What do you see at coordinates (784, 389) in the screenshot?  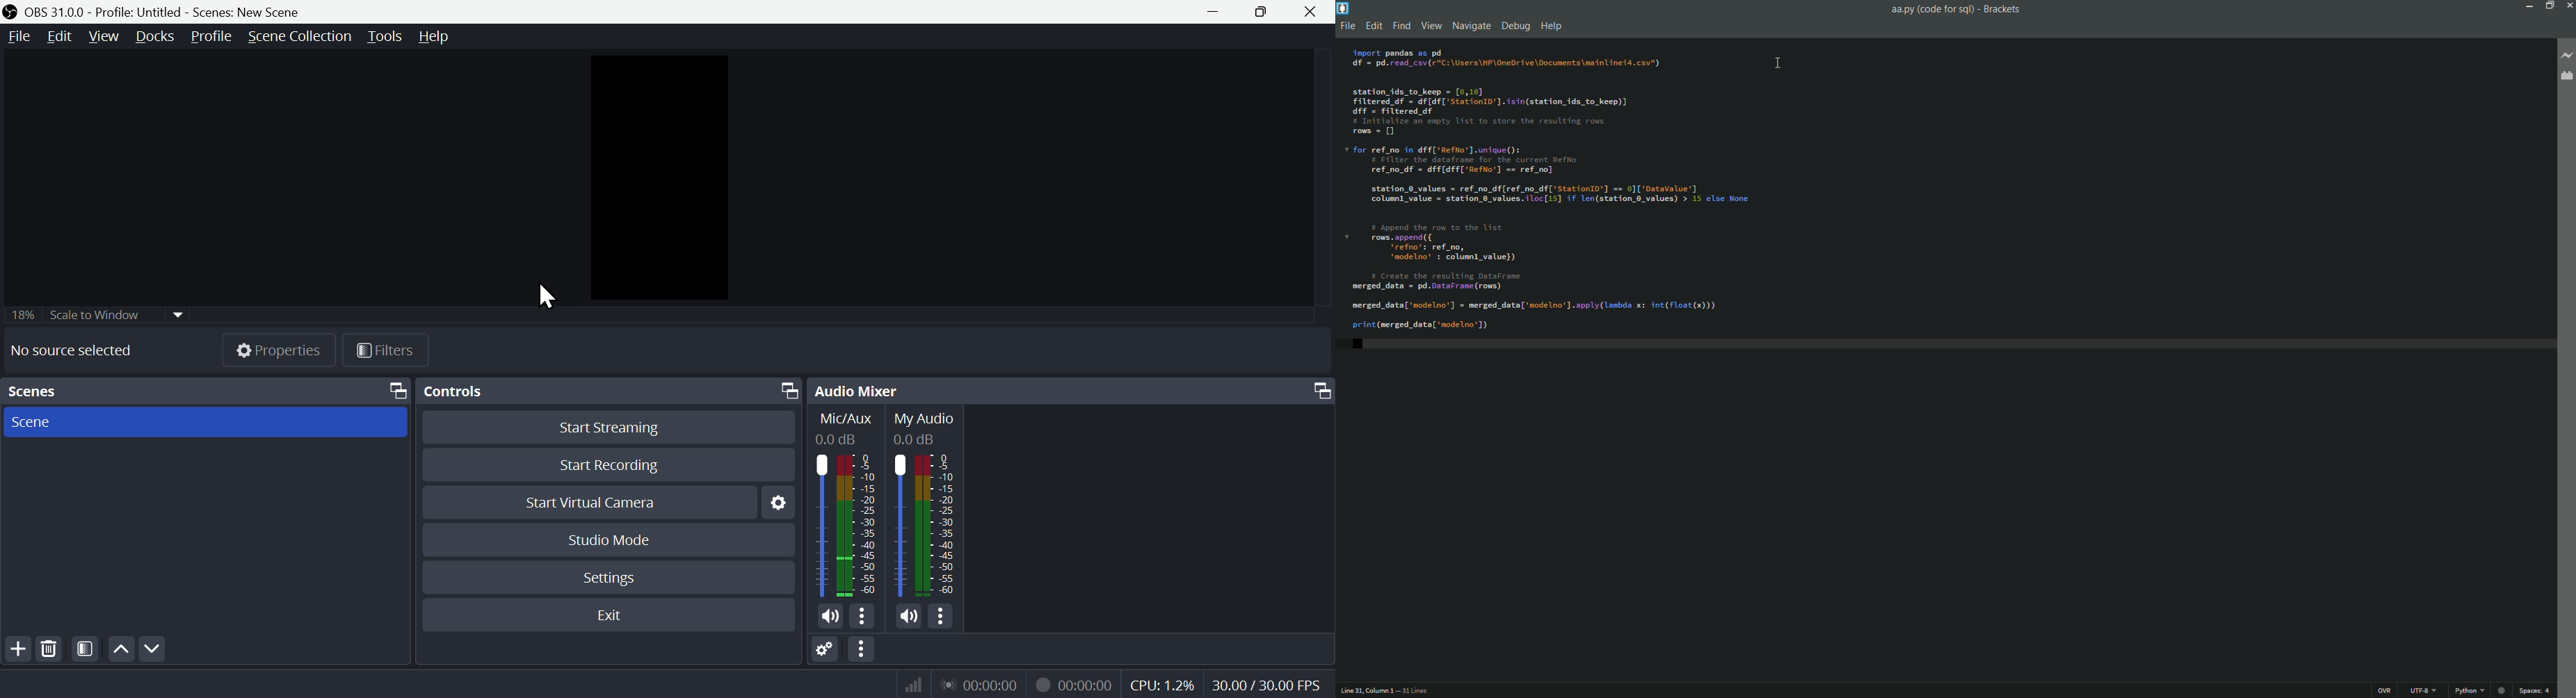 I see `Maximize` at bounding box center [784, 389].